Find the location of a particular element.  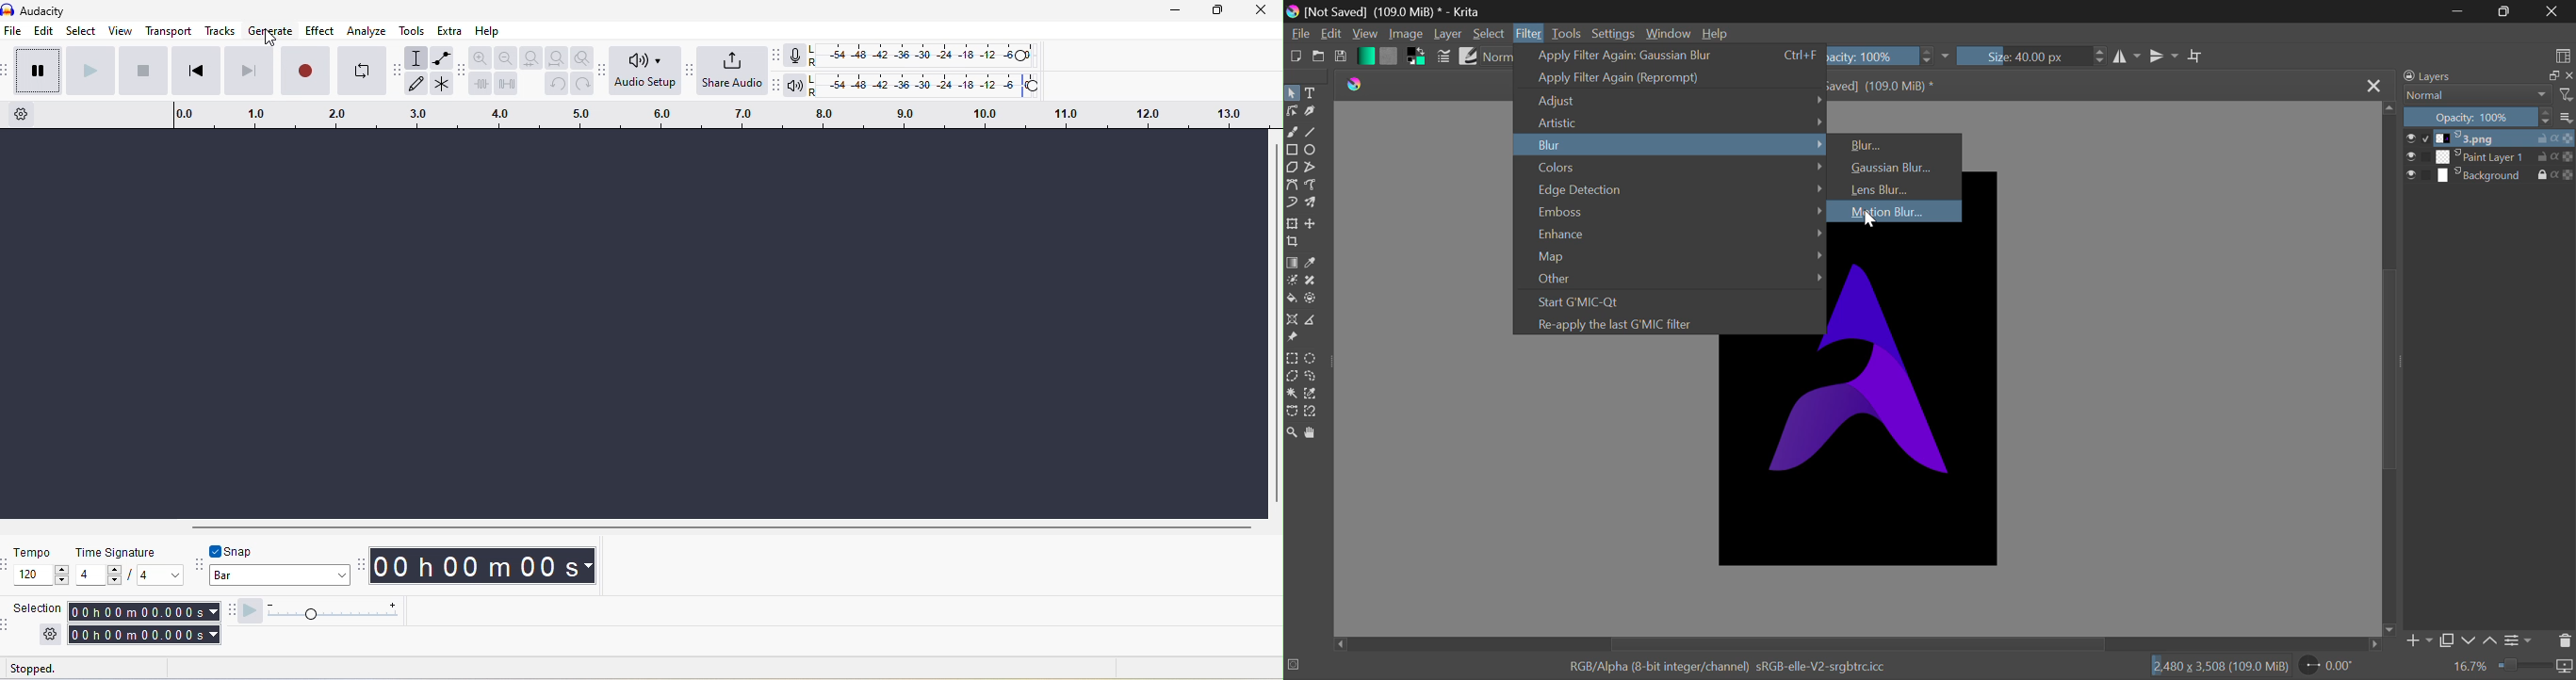

audacity recording meter toolbar is located at coordinates (779, 55).